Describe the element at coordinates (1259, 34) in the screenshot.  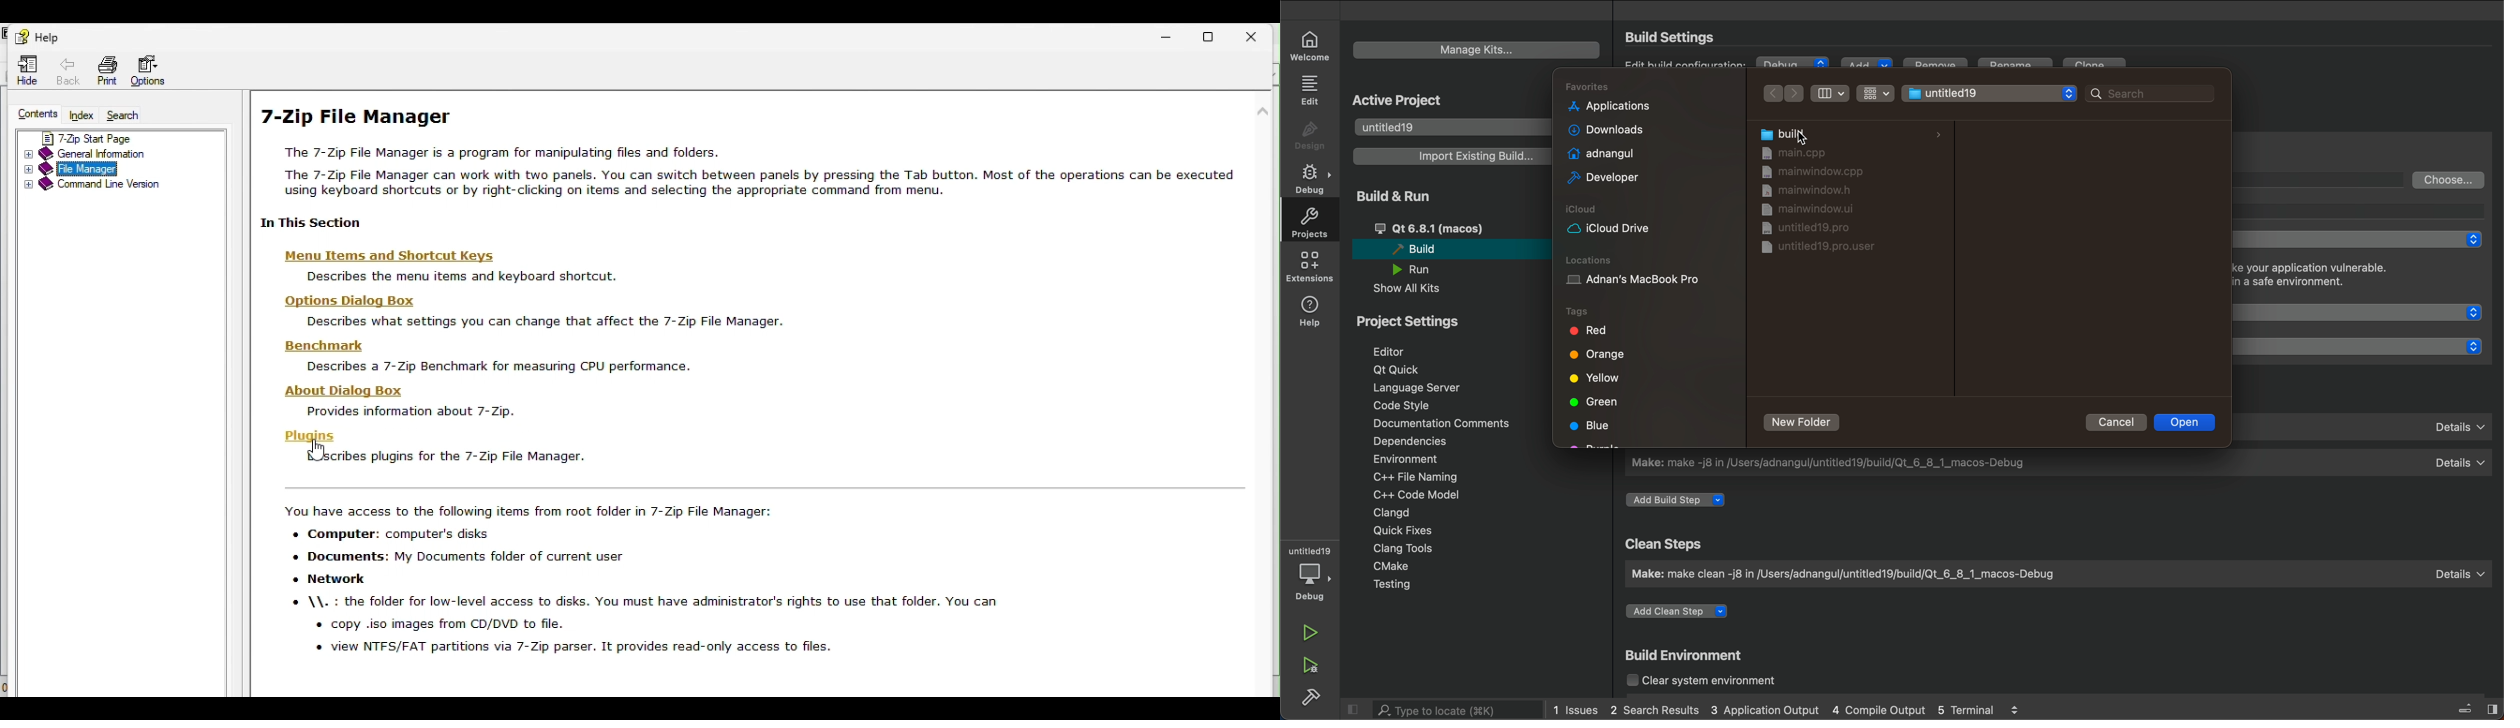
I see `Close` at that location.